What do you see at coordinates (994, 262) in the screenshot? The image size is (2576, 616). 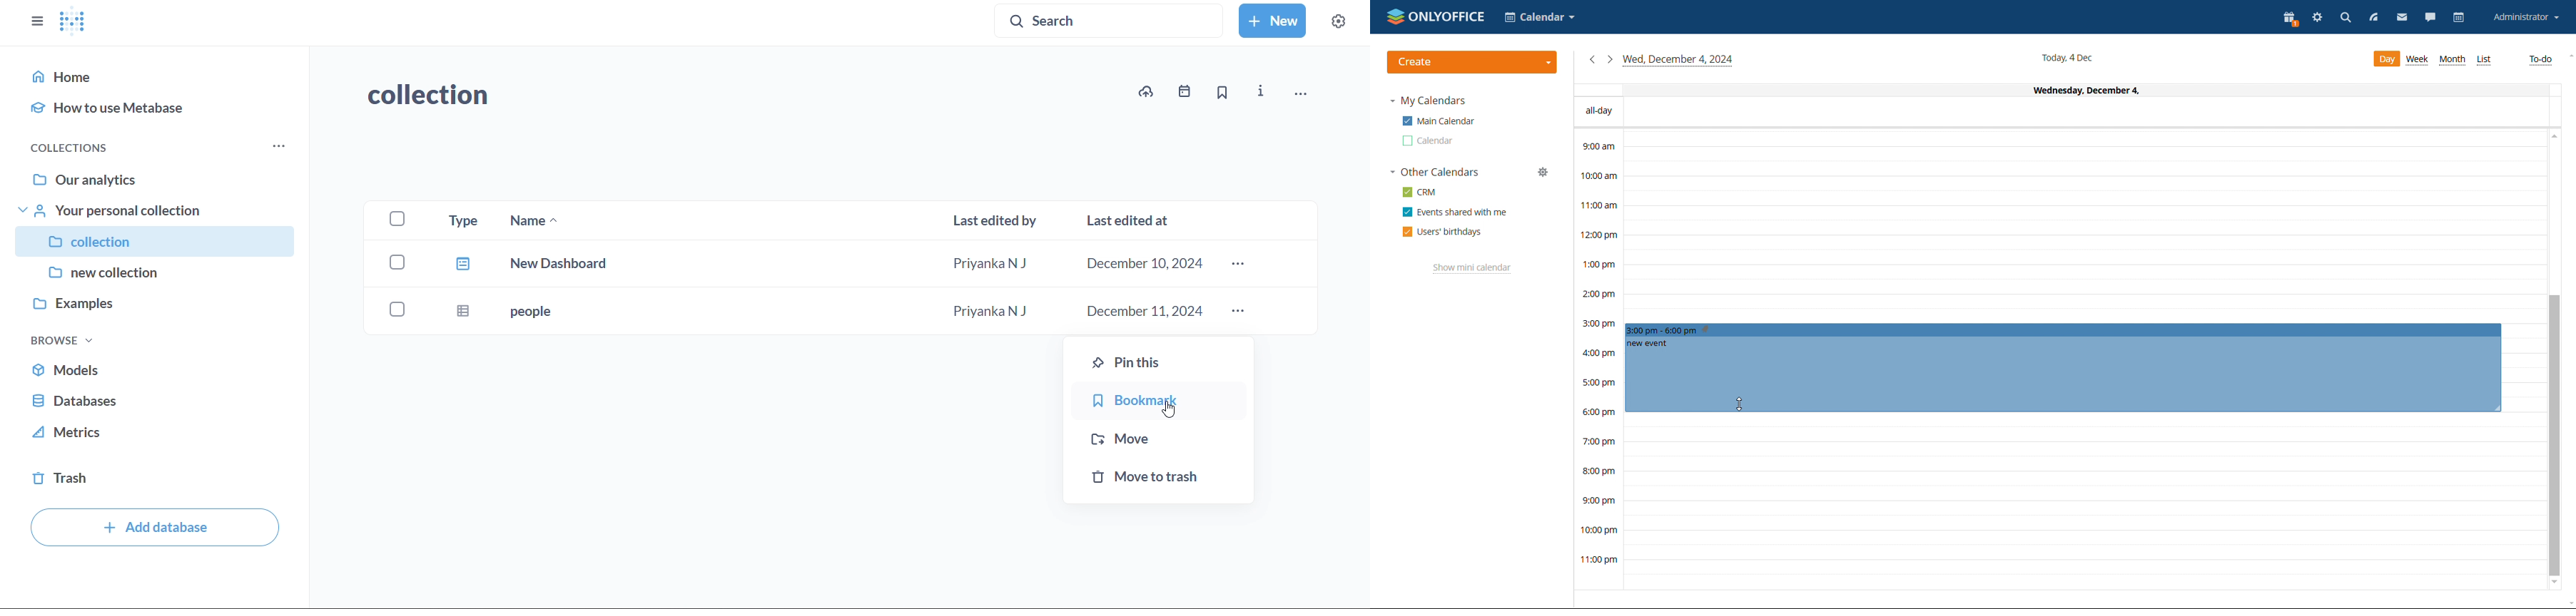 I see `Priyanka N J` at bounding box center [994, 262].